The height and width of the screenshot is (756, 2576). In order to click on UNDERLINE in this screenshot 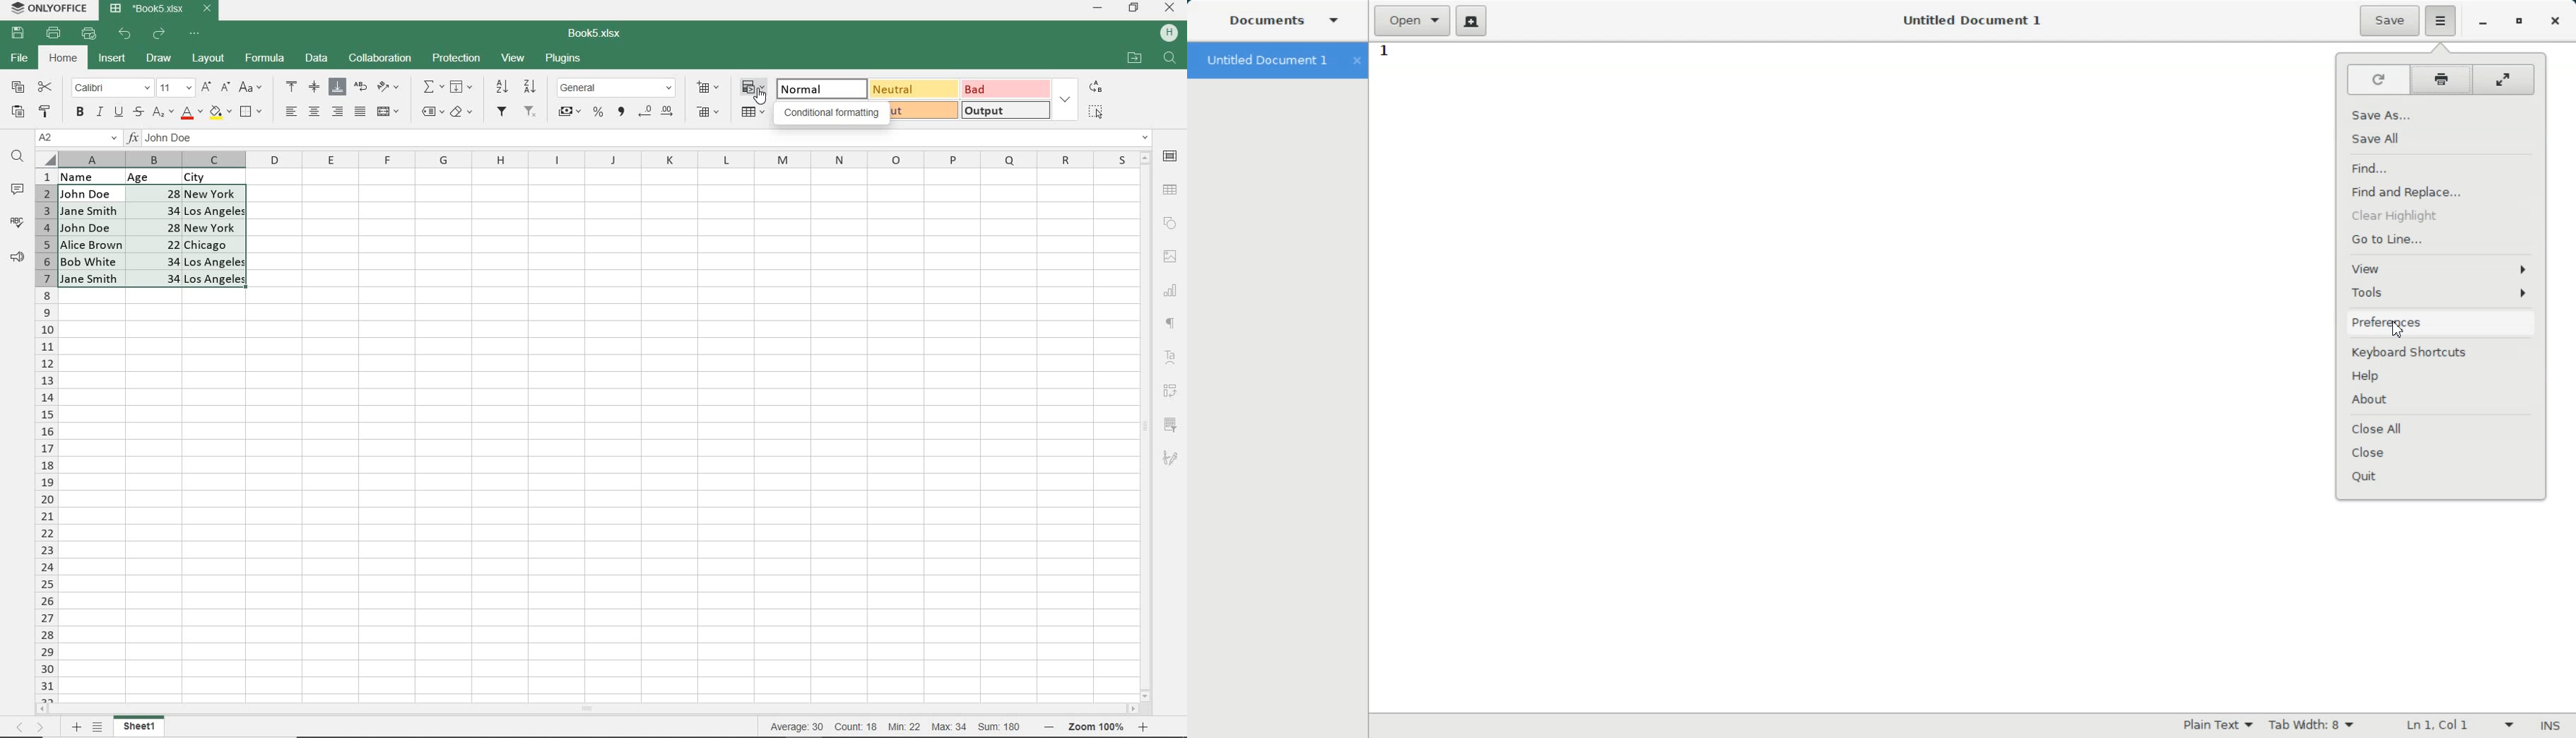, I will do `click(117, 112)`.